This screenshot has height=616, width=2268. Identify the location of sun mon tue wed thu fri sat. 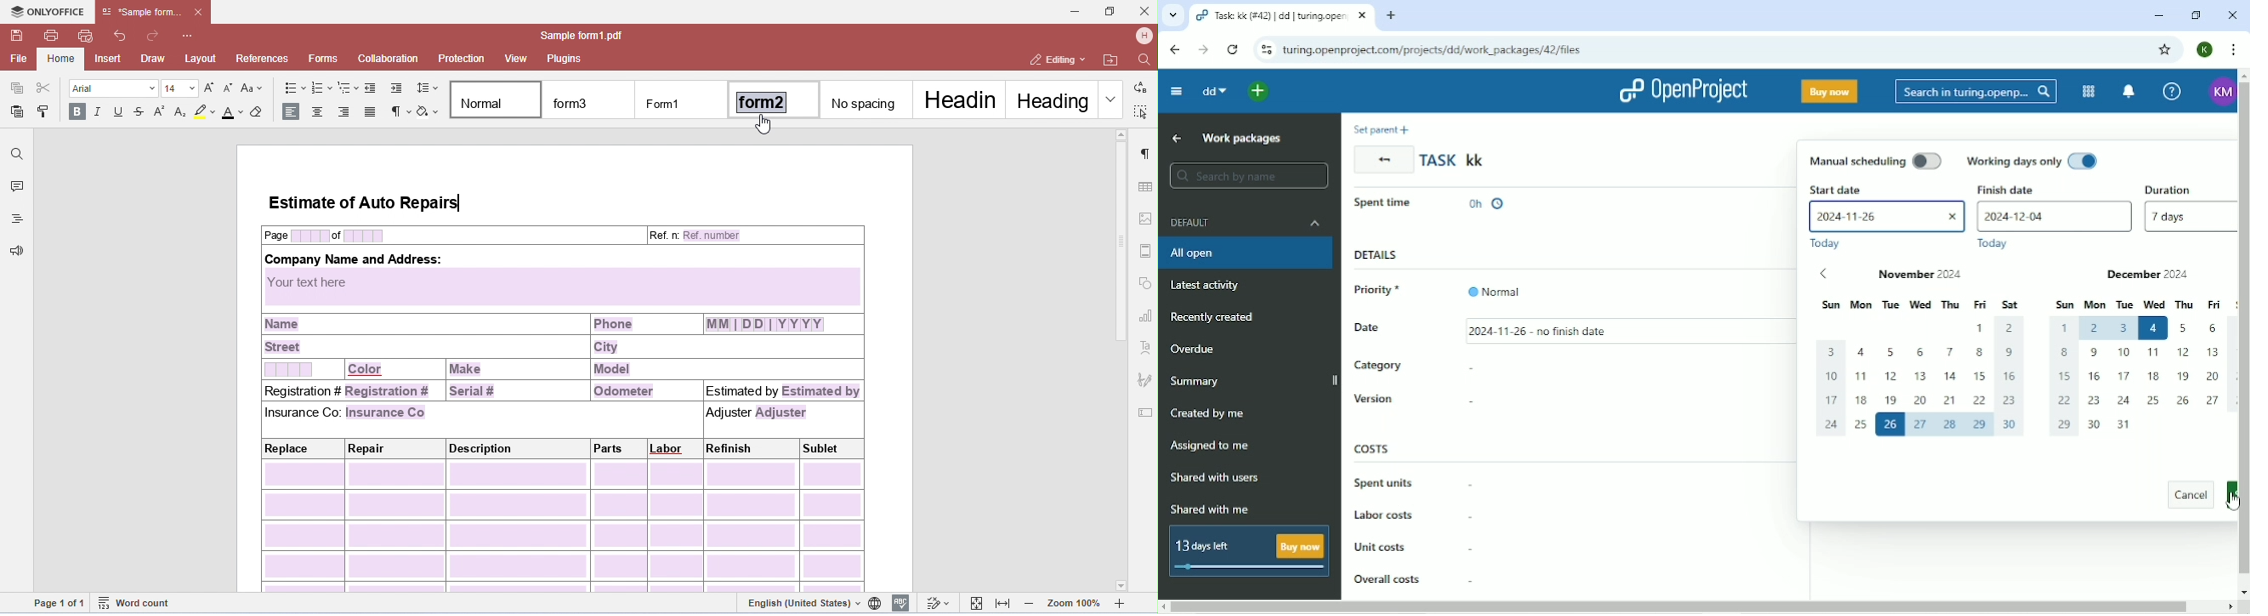
(2138, 303).